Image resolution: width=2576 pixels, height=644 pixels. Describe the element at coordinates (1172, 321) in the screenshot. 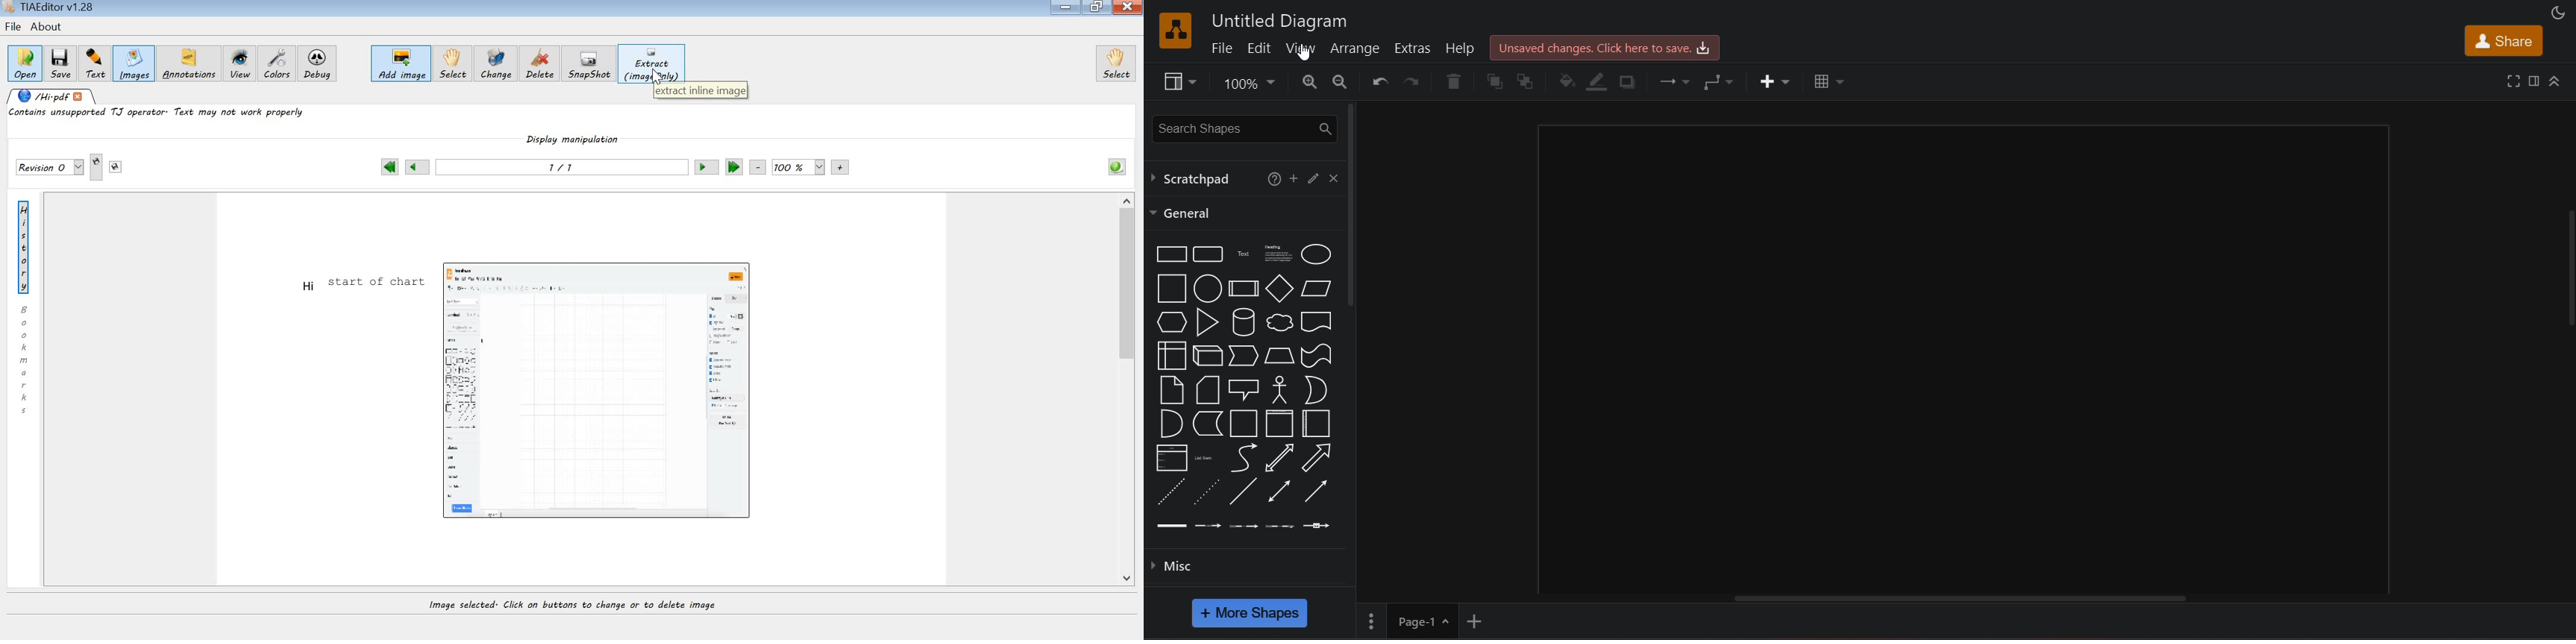

I see `hexagon` at that location.